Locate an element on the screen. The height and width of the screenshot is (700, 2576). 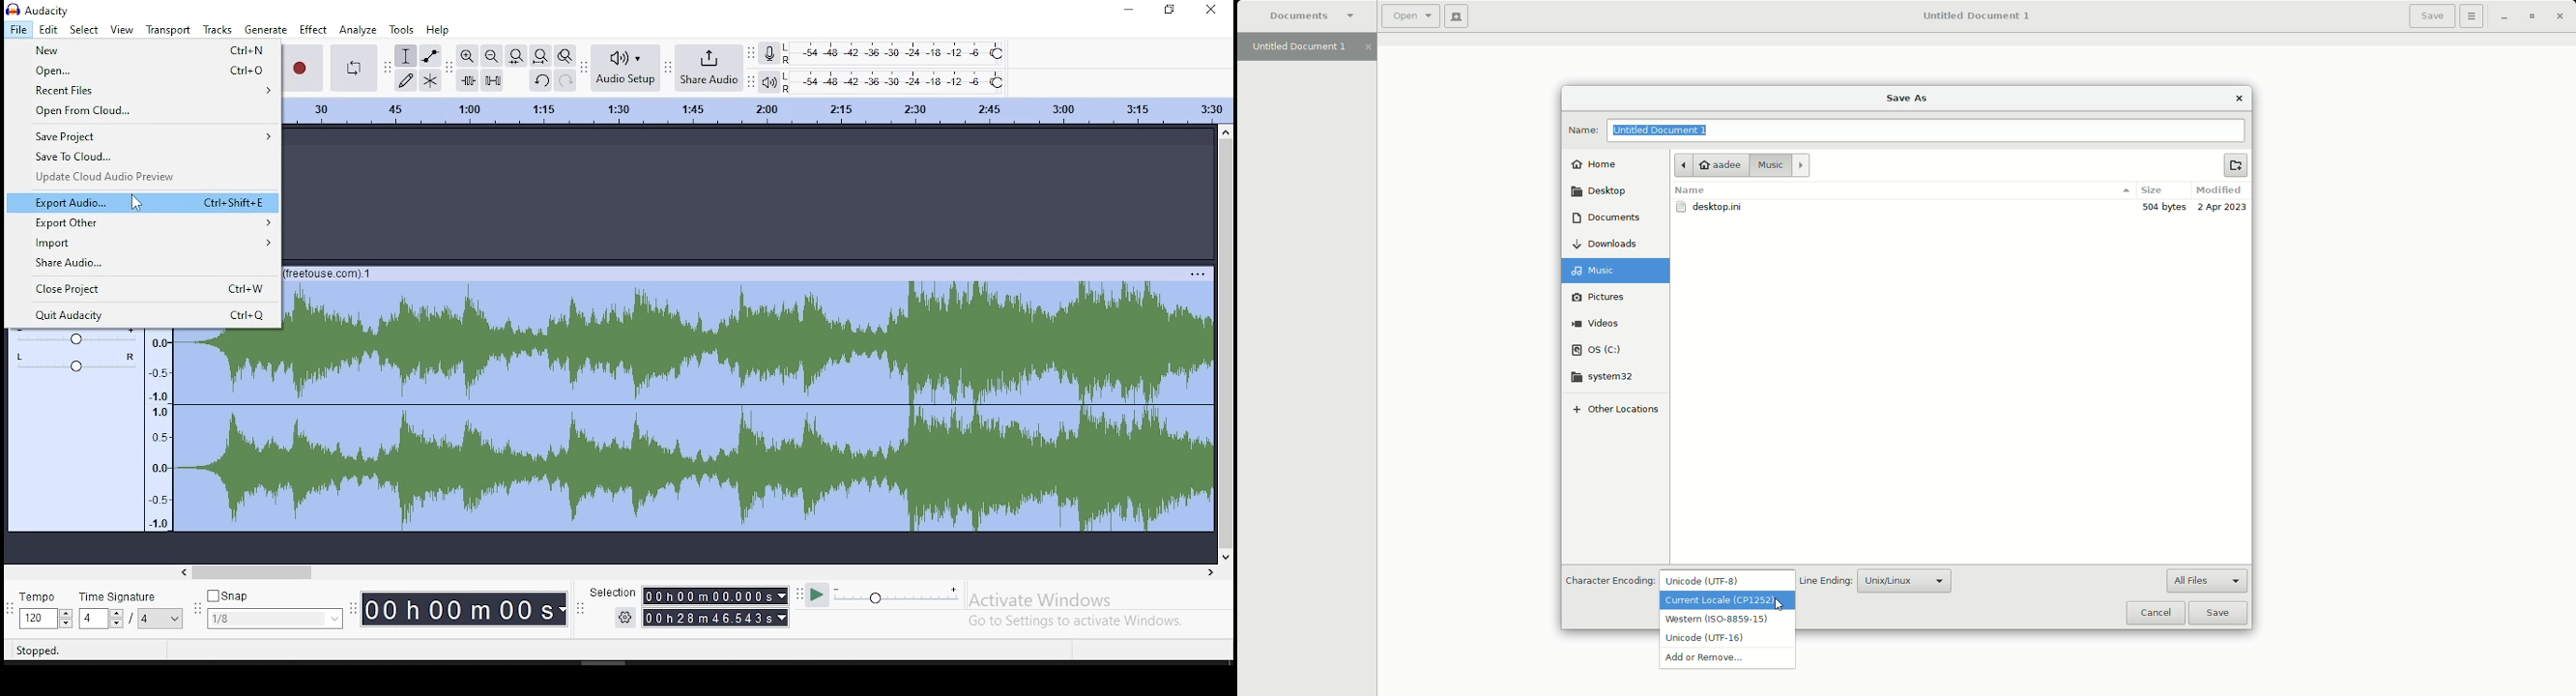
settings is located at coordinates (625, 617).